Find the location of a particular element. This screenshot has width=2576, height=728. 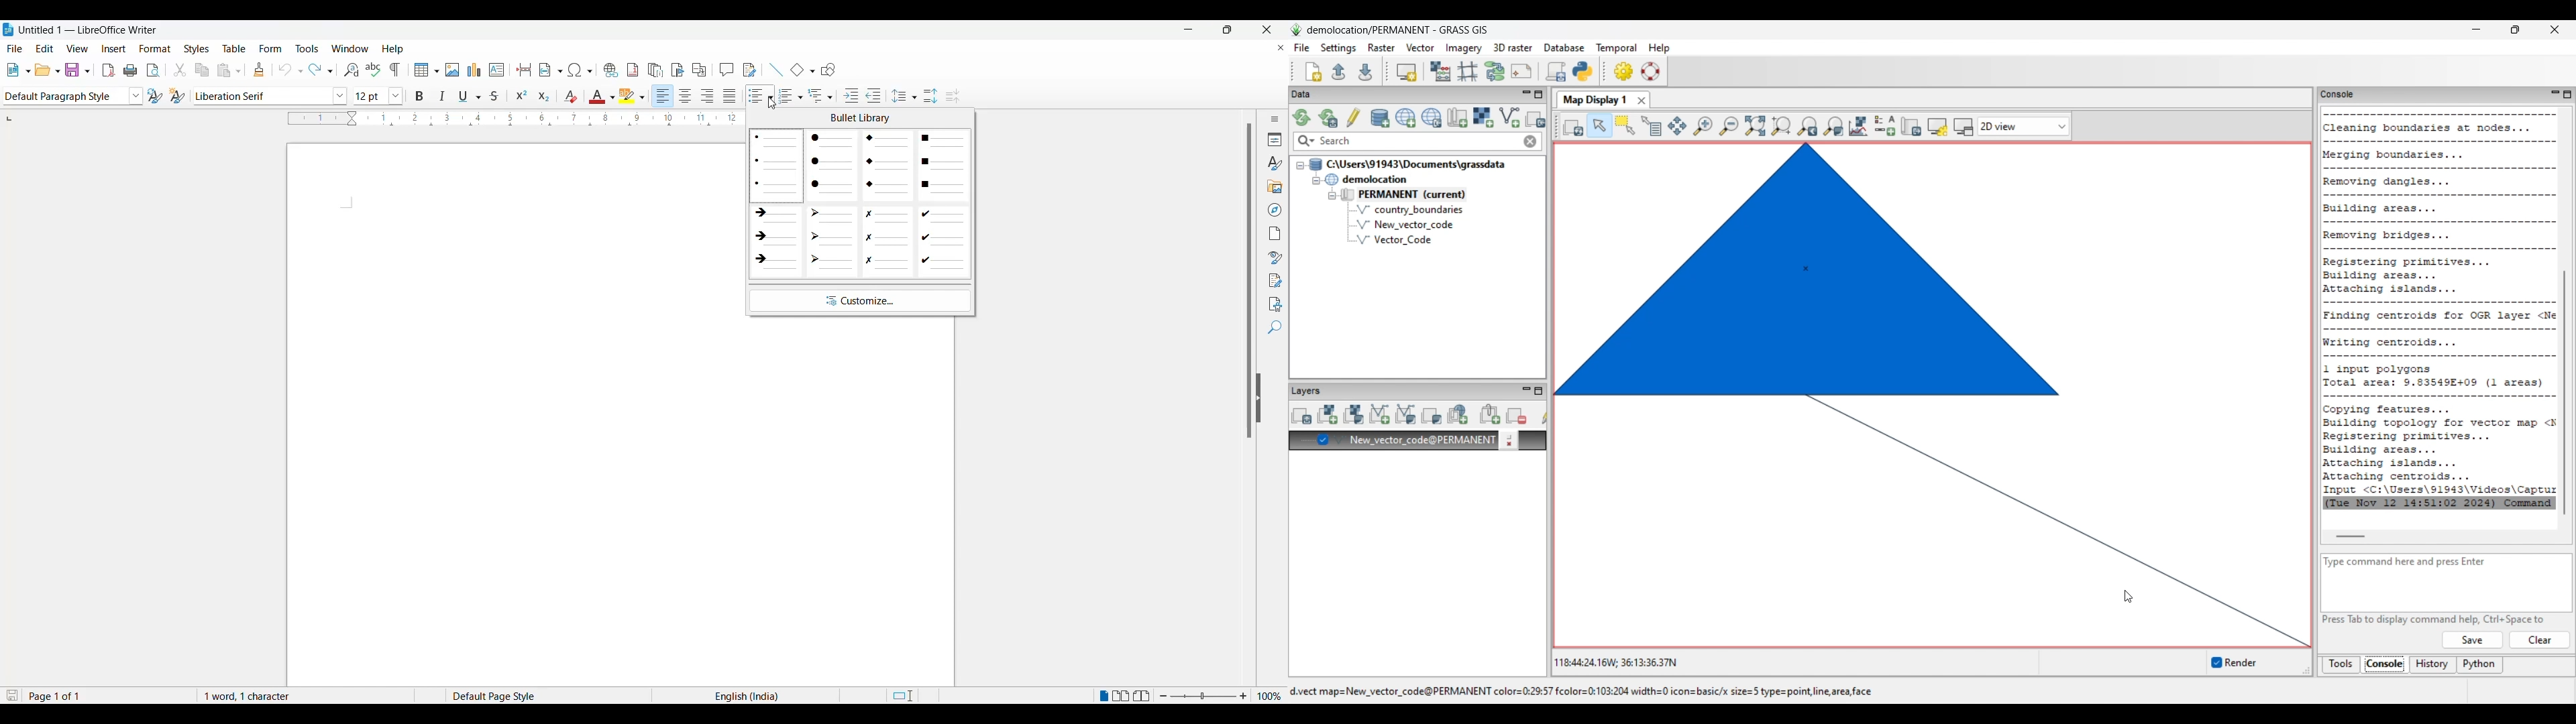

insert page break is located at coordinates (522, 69).